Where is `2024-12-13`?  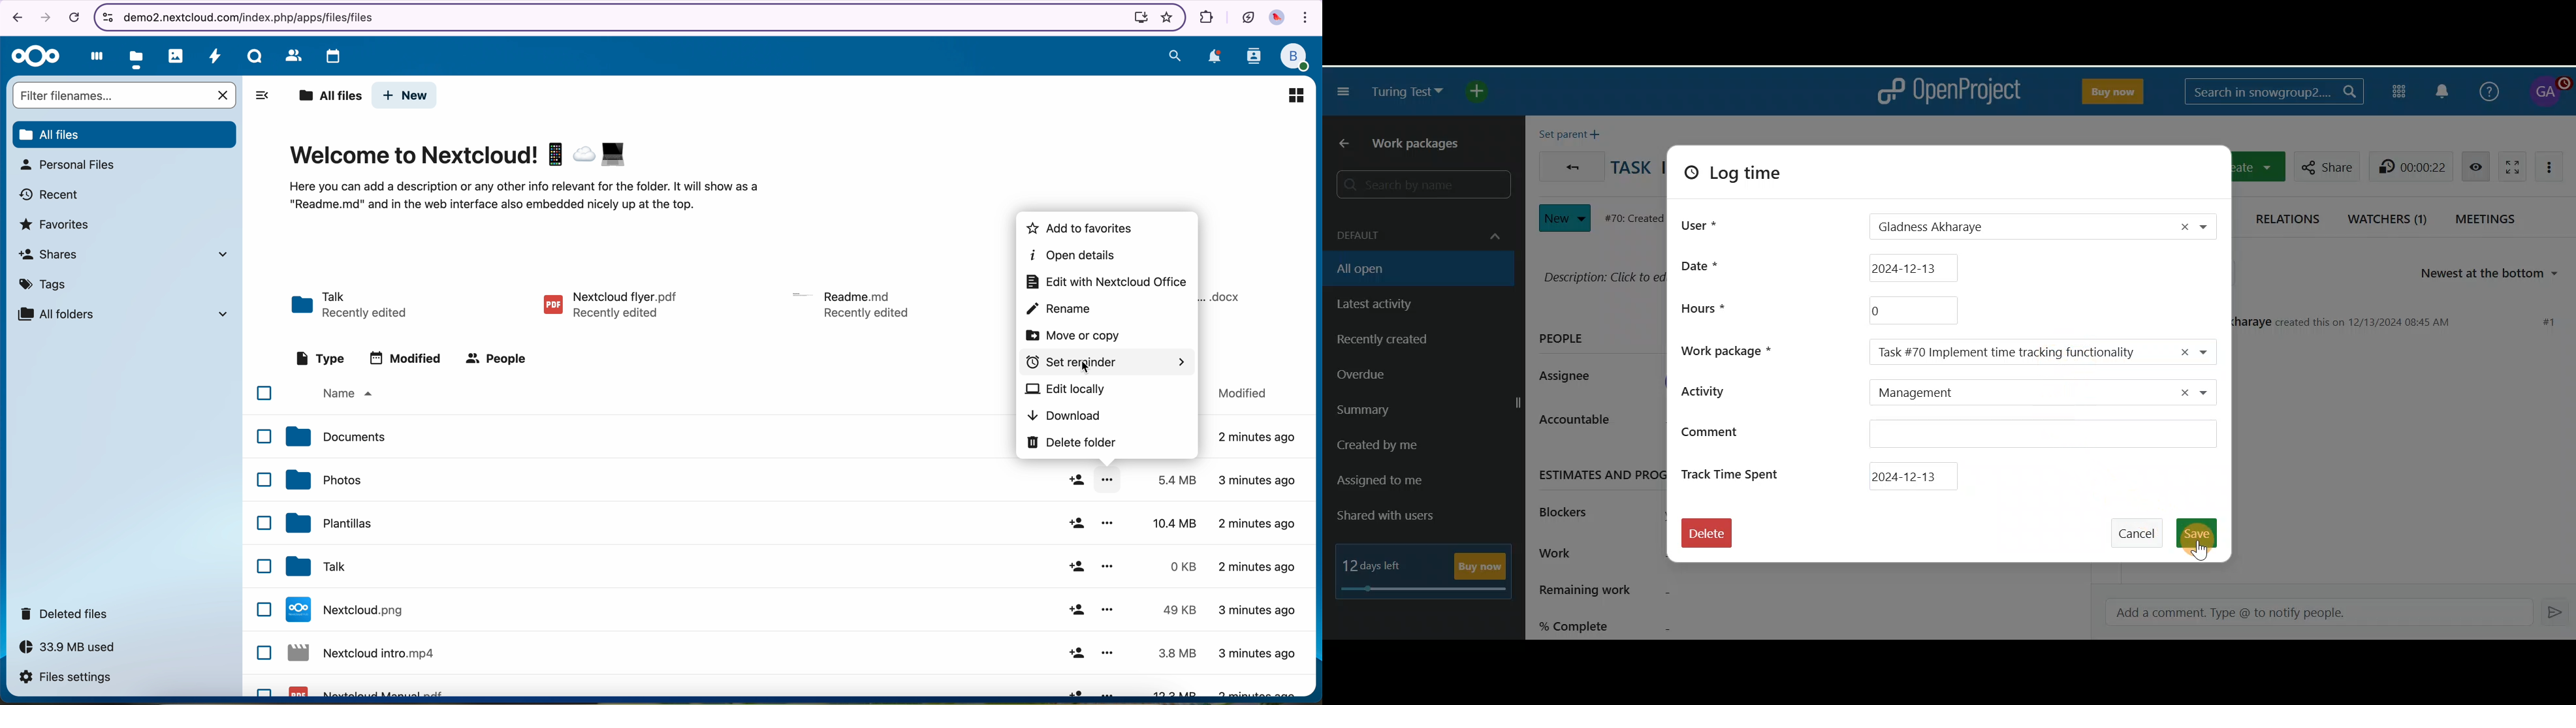
2024-12-13 is located at coordinates (1915, 268).